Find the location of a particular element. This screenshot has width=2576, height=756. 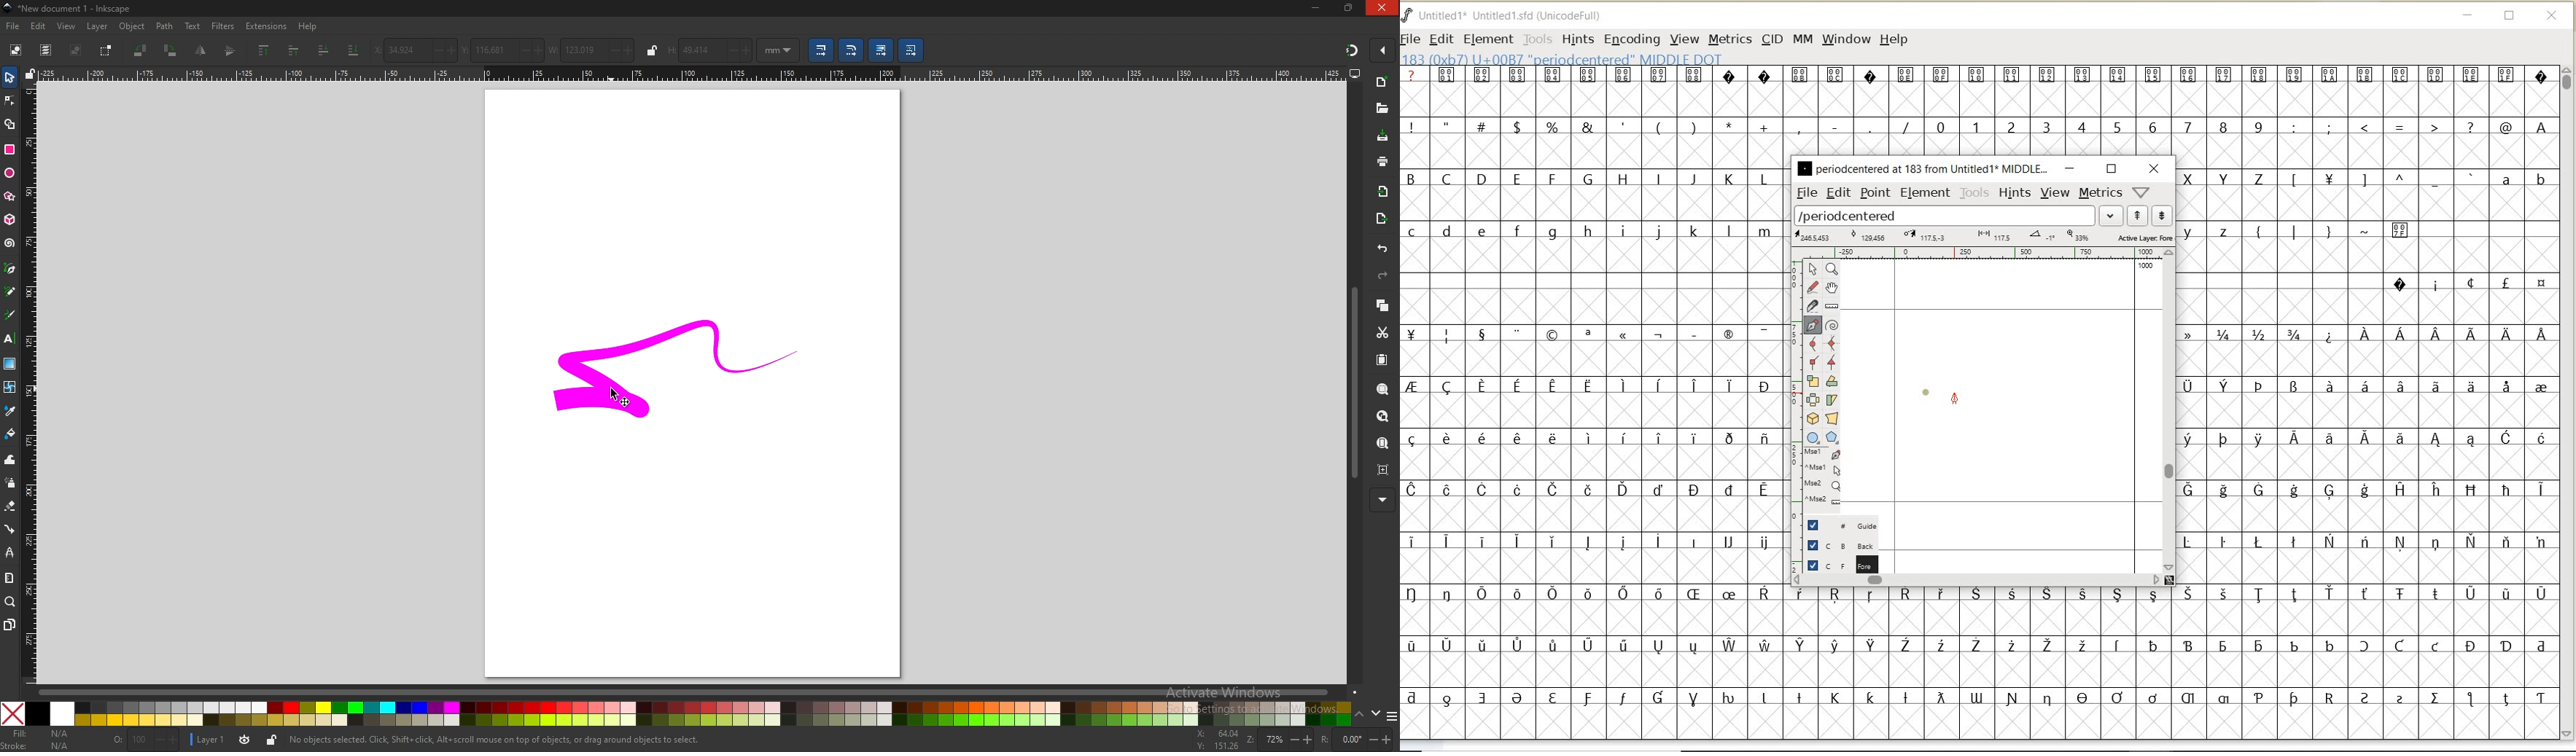

text is located at coordinates (194, 26).